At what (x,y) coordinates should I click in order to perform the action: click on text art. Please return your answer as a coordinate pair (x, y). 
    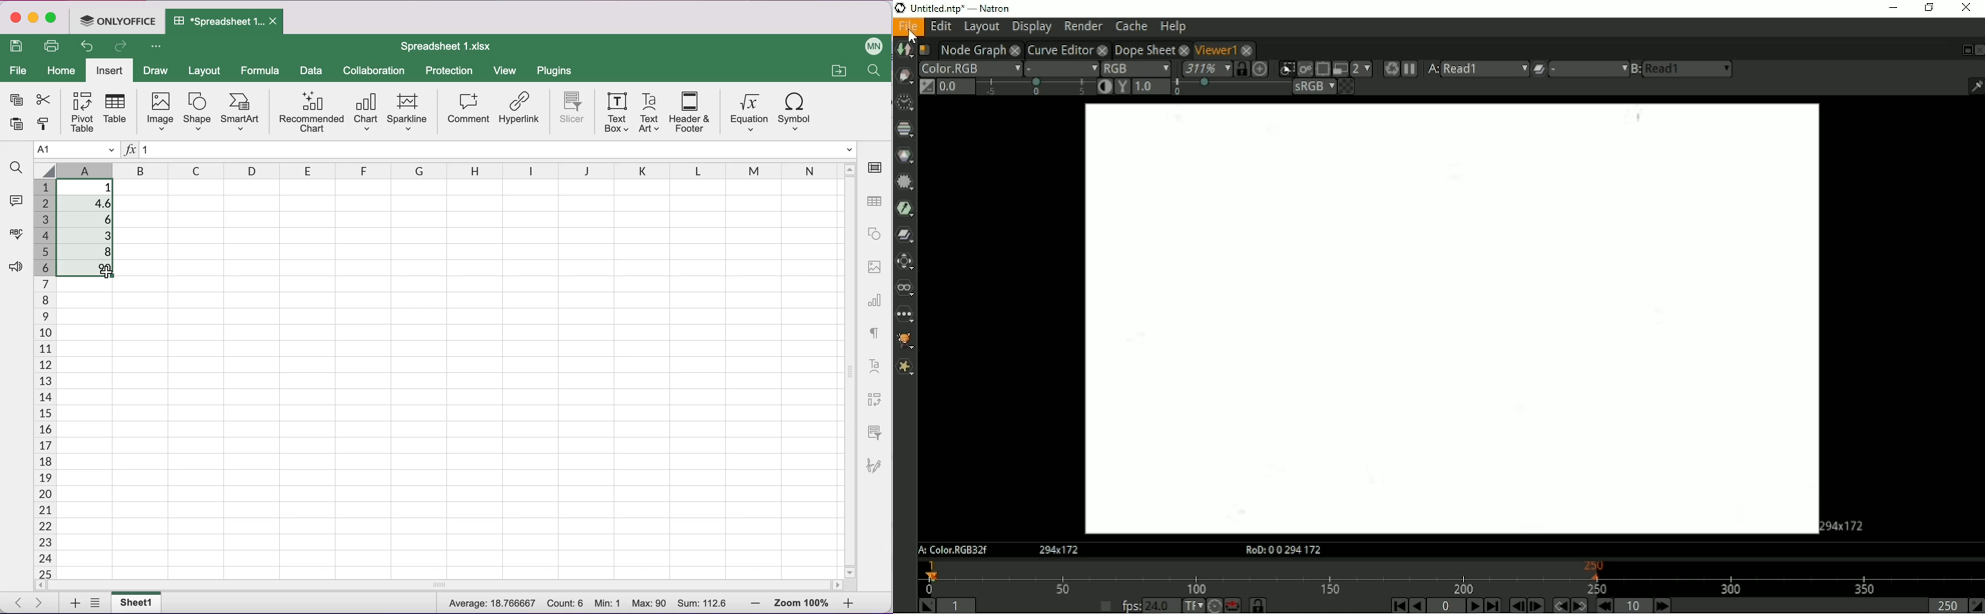
    Looking at the image, I should click on (649, 113).